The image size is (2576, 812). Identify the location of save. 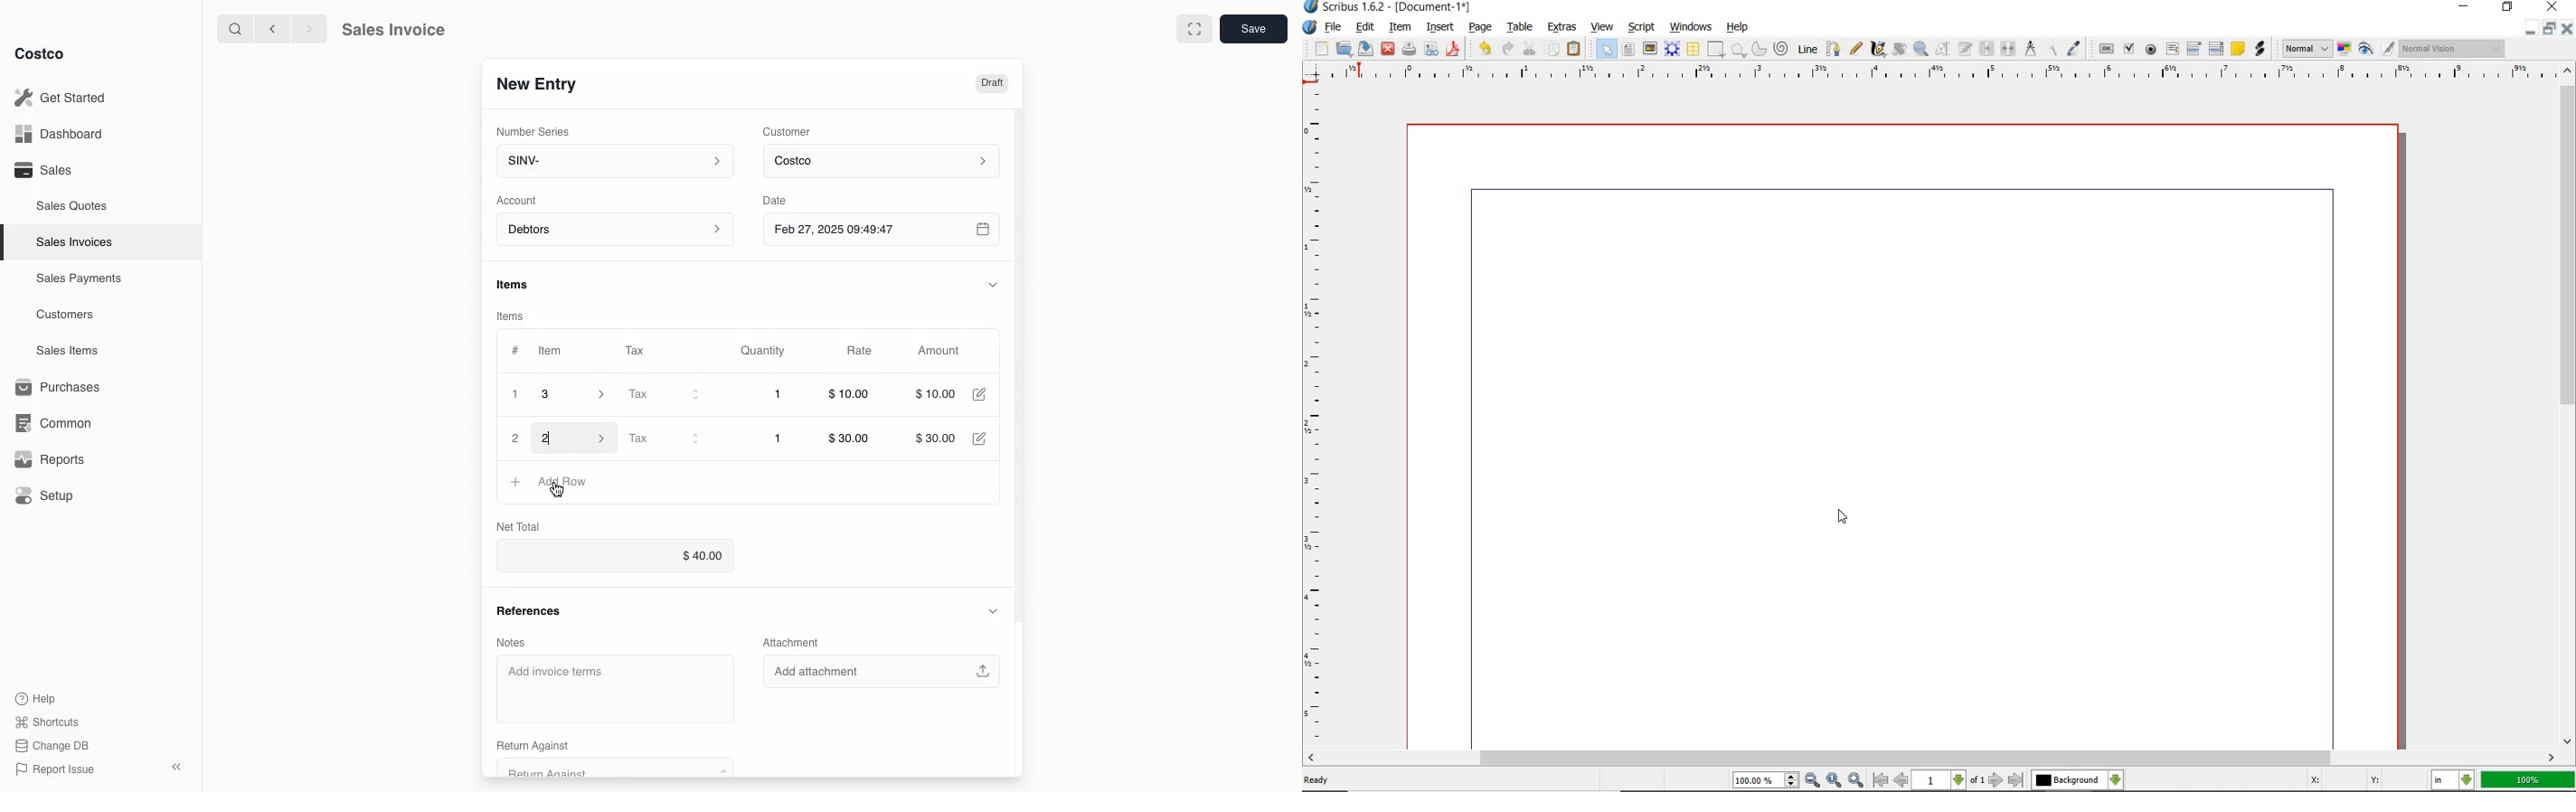
(1455, 48).